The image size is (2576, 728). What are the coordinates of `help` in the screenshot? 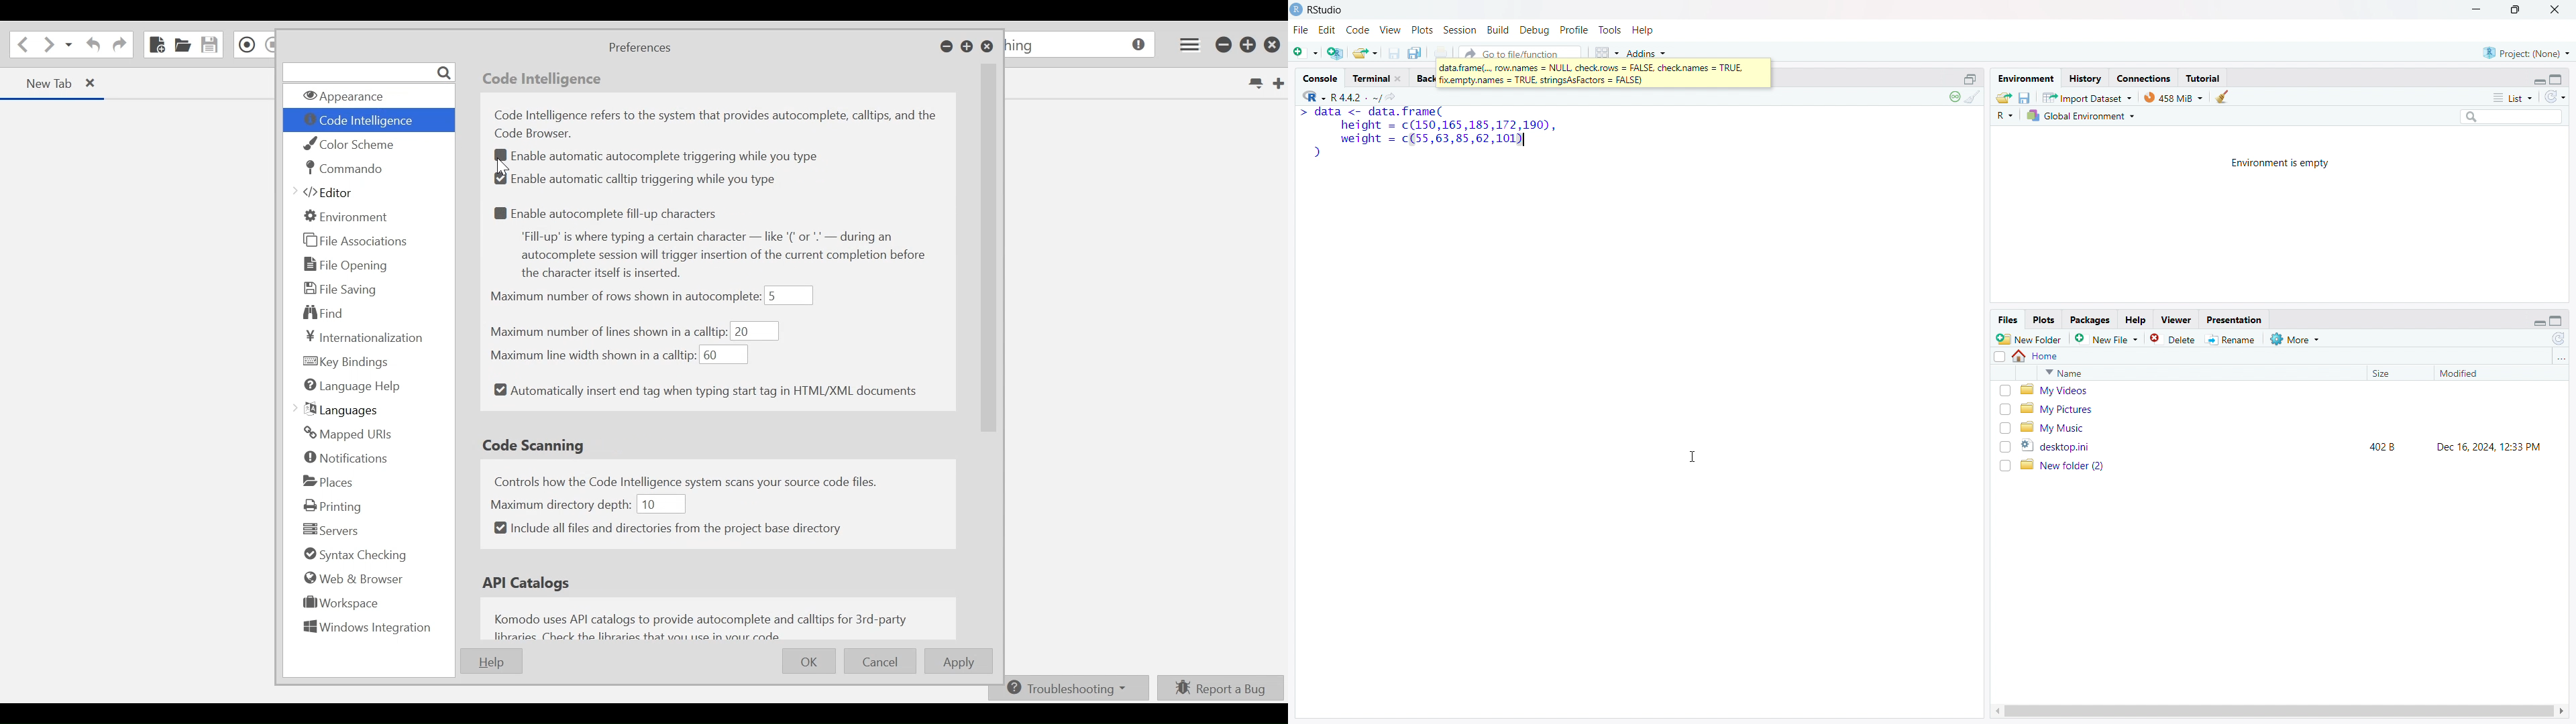 It's located at (1644, 30).